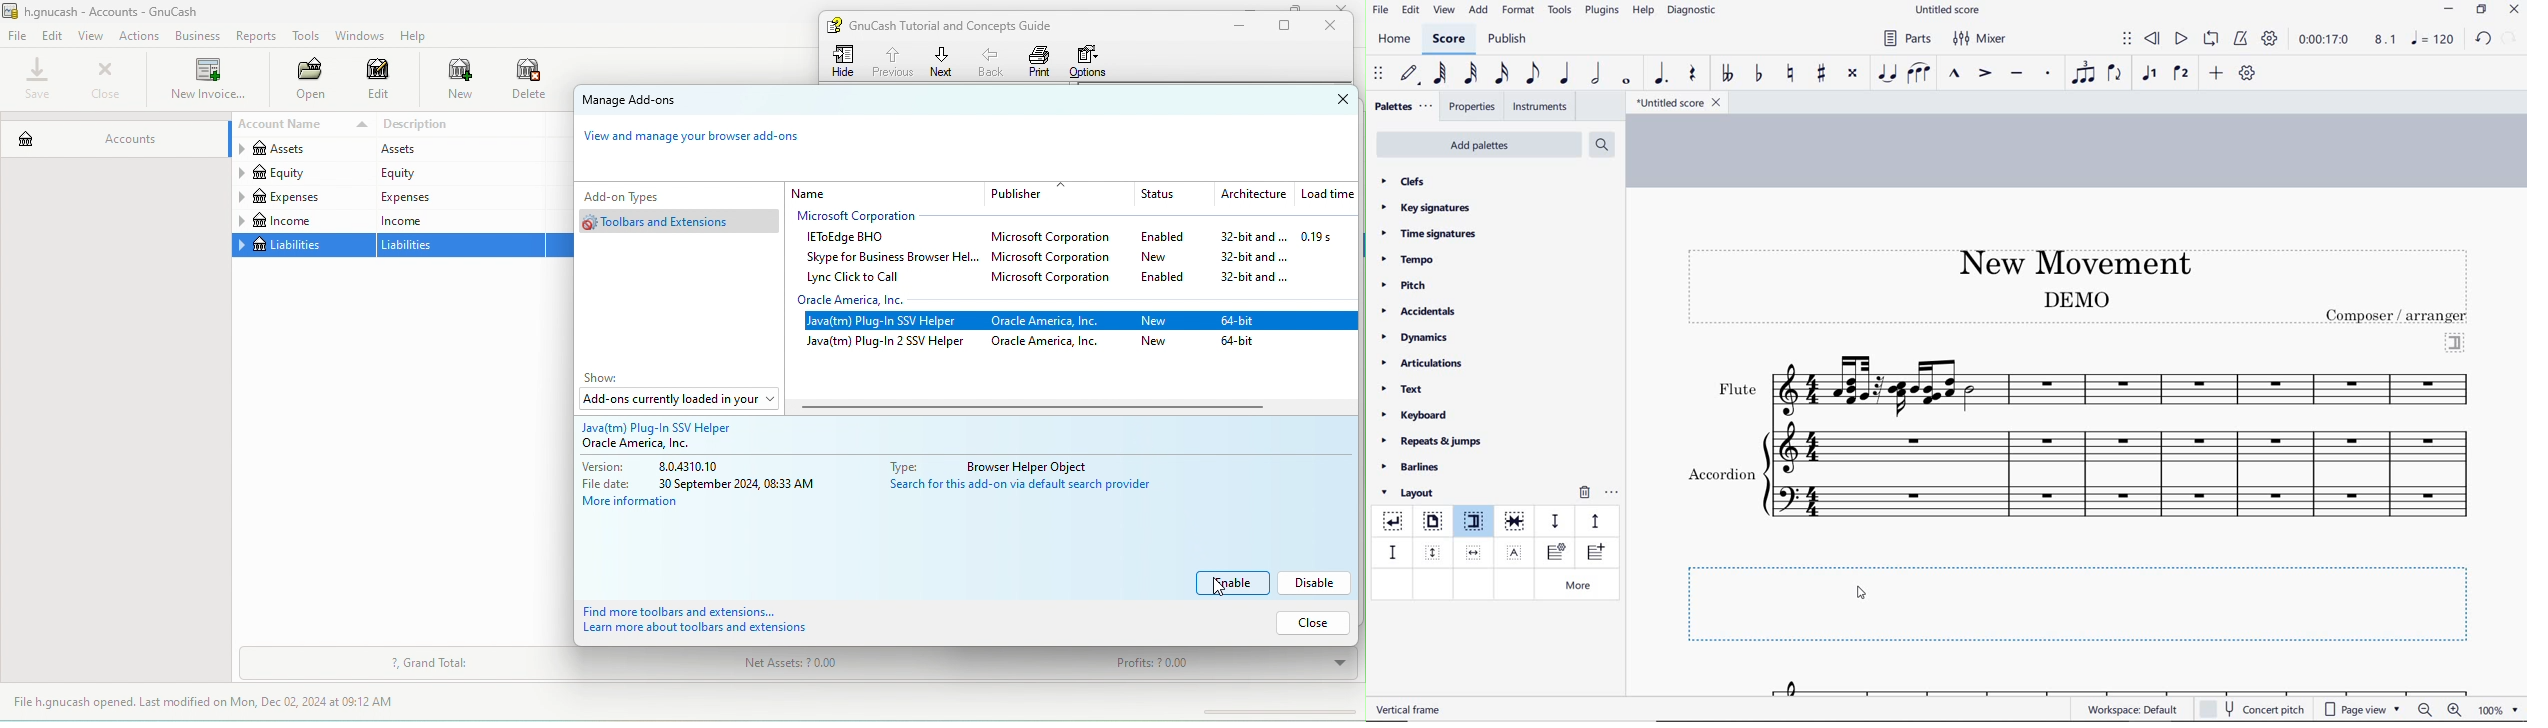 This screenshot has height=728, width=2548. What do you see at coordinates (702, 141) in the screenshot?
I see `view and manage your browser add ons` at bounding box center [702, 141].